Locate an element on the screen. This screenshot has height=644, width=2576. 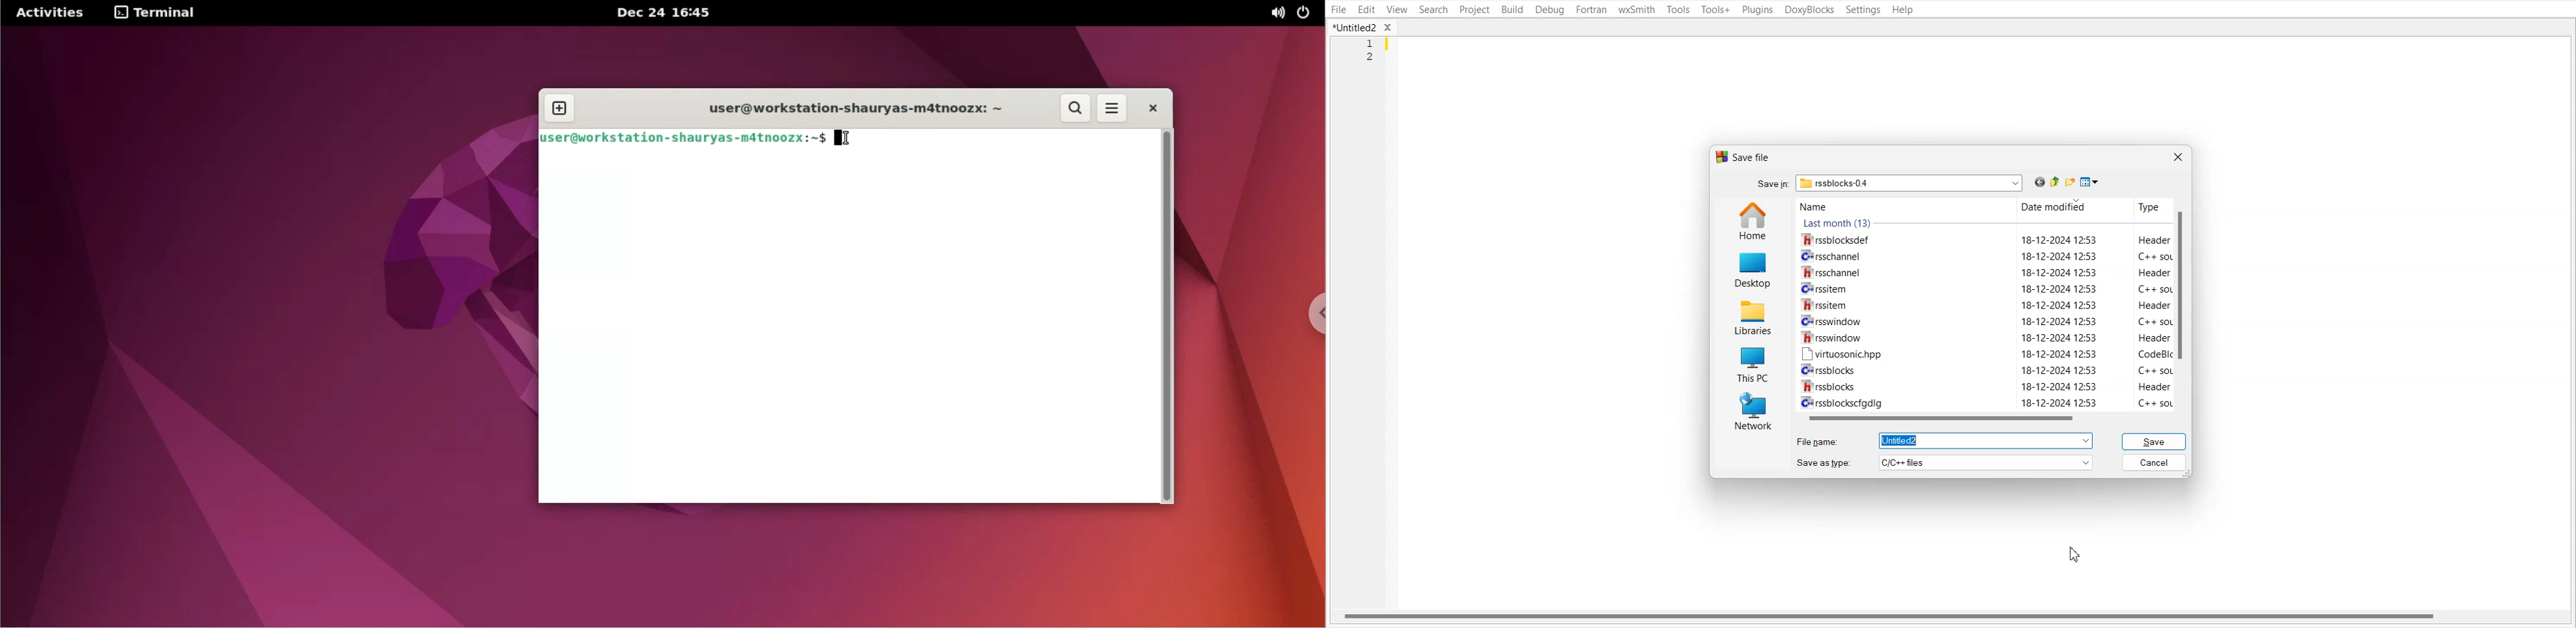
Desktop is located at coordinates (1754, 268).